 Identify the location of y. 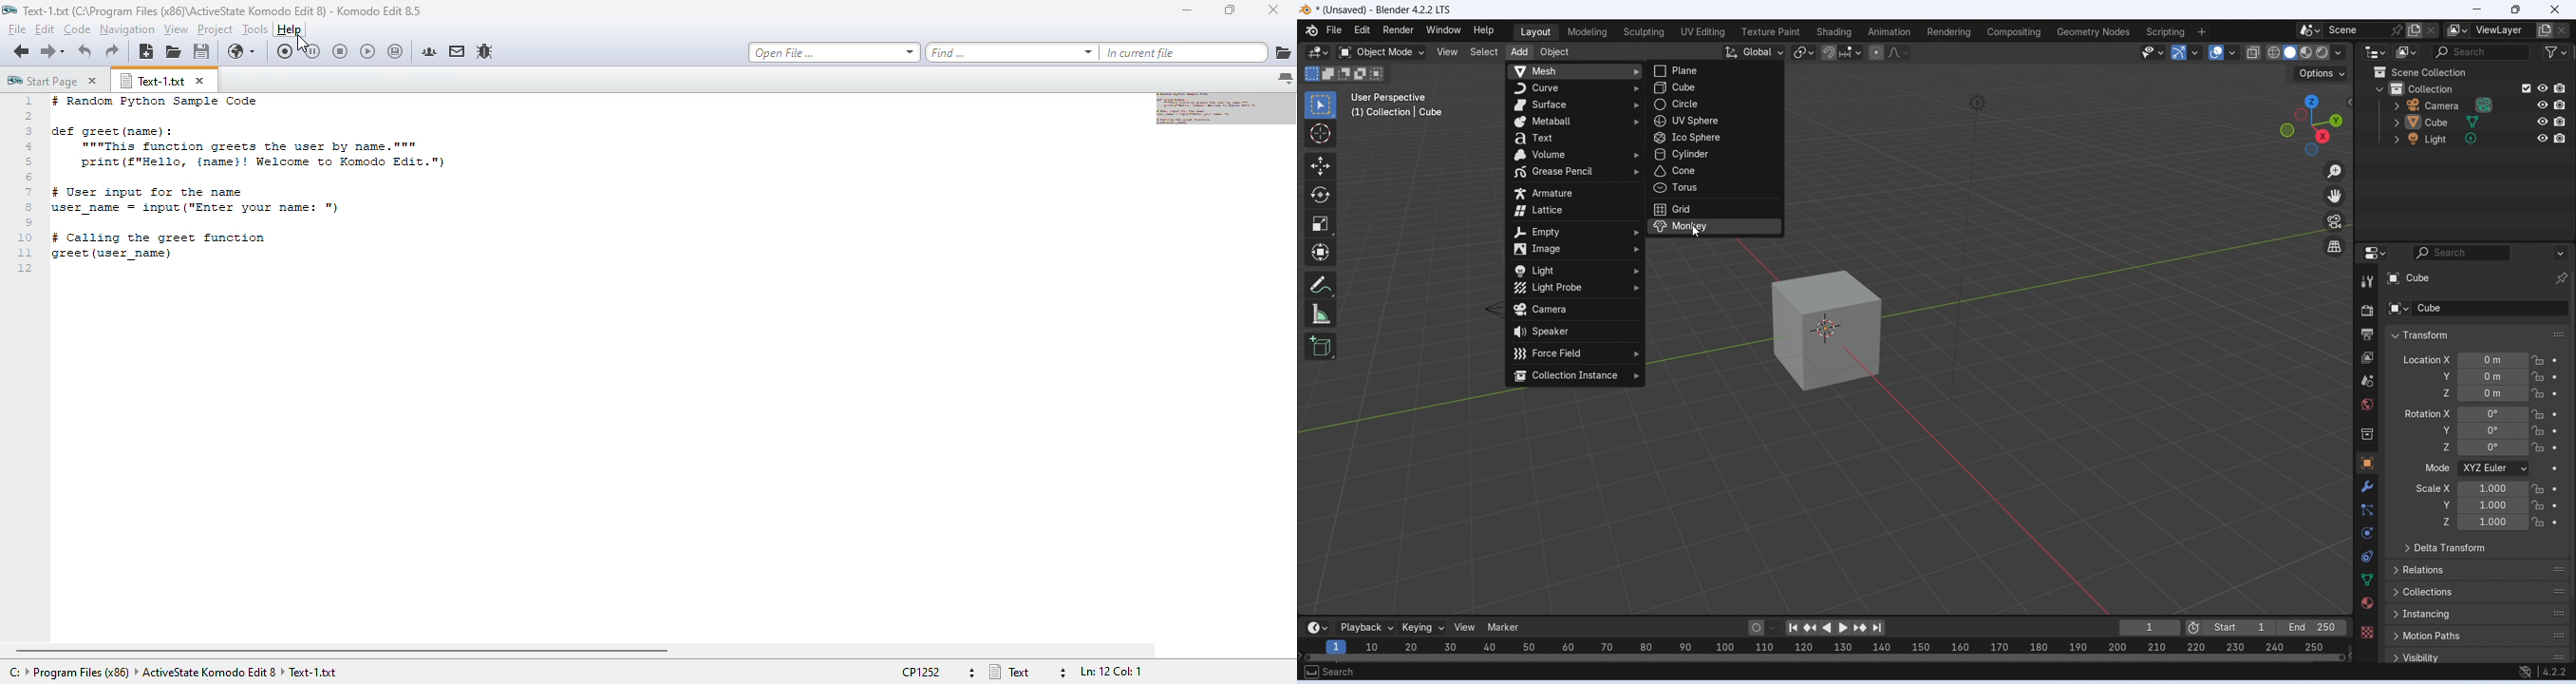
(2442, 376).